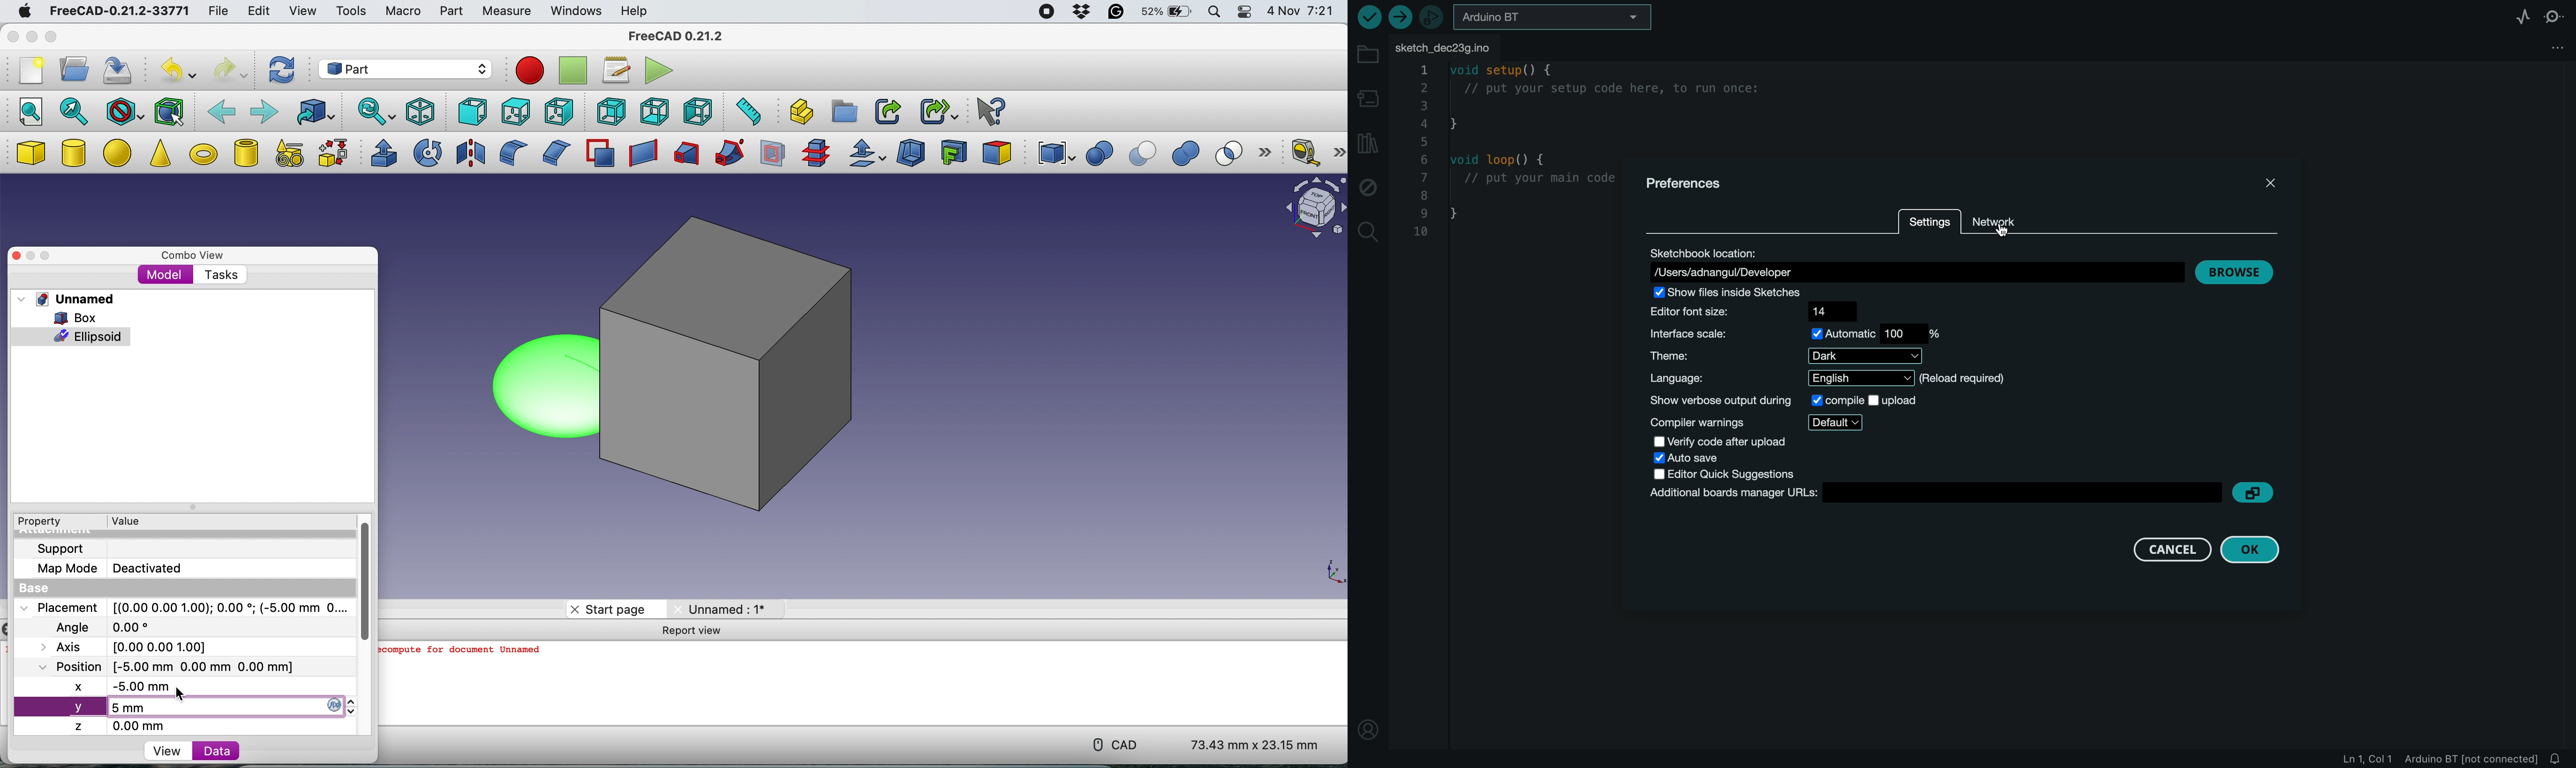 This screenshot has height=784, width=2576. Describe the element at coordinates (182, 607) in the screenshot. I see `Placement [(0.00 0.00 1.00); 0.00 *, (-5.00 mm 0..` at that location.